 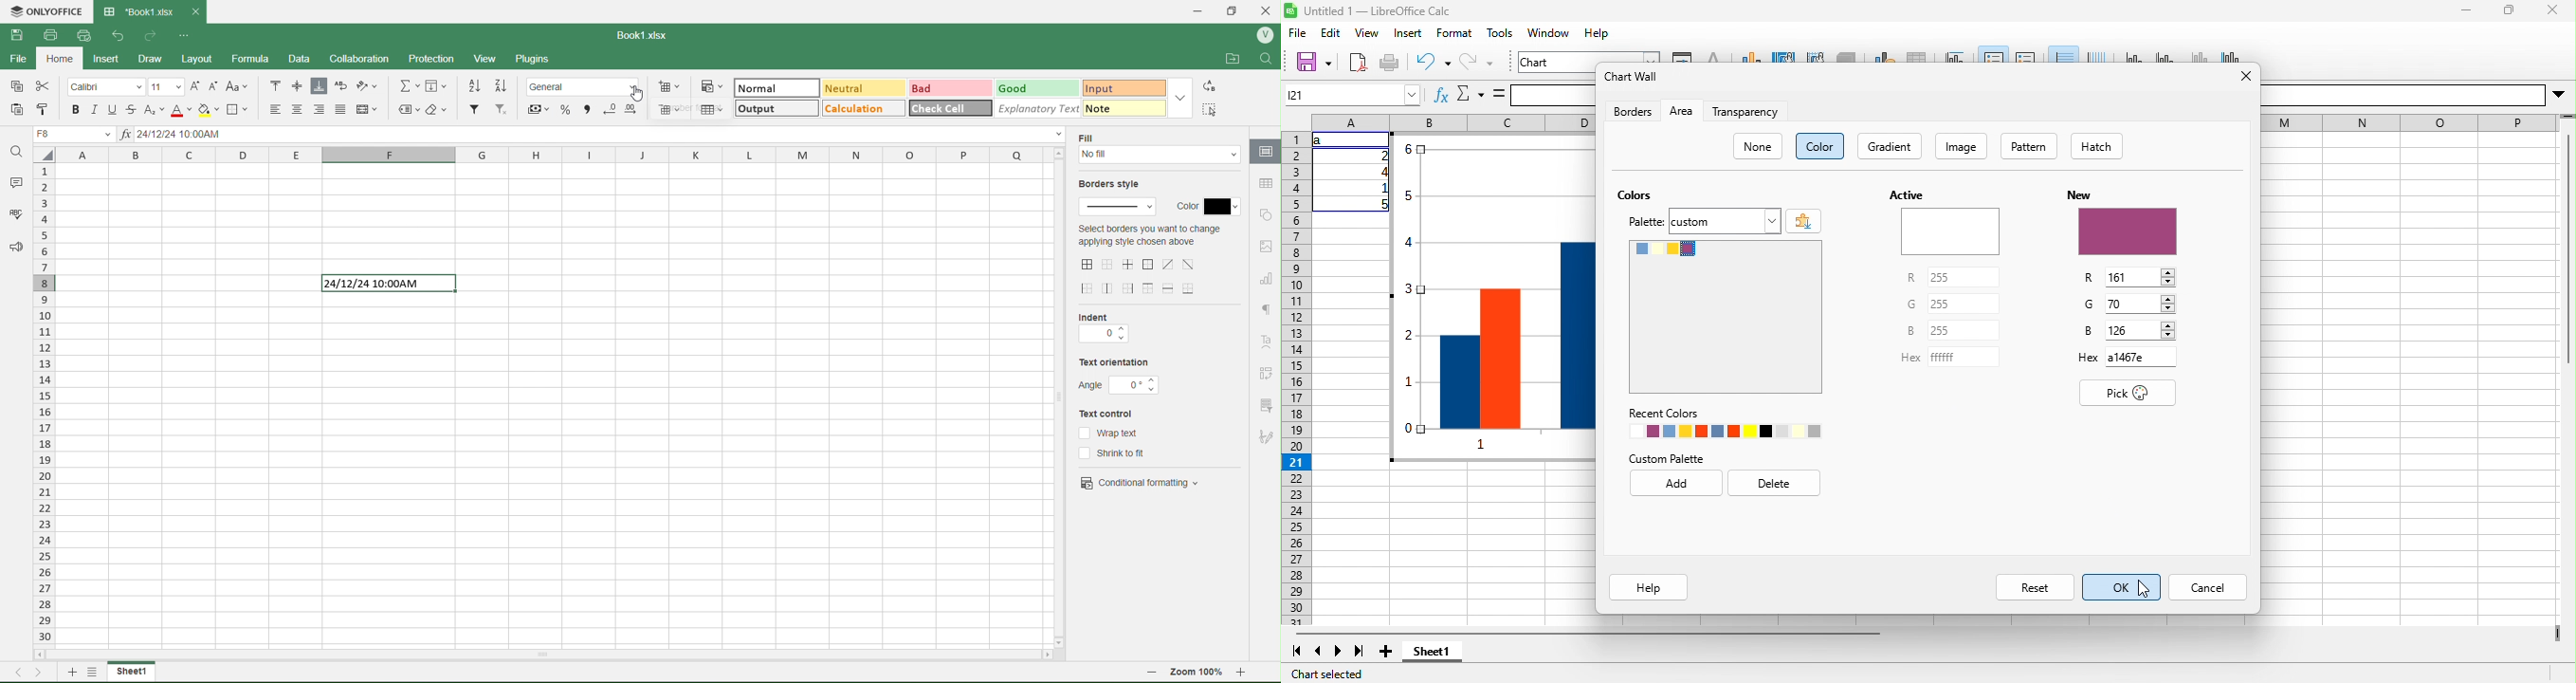 I want to click on vertical border, so click(x=1109, y=288).